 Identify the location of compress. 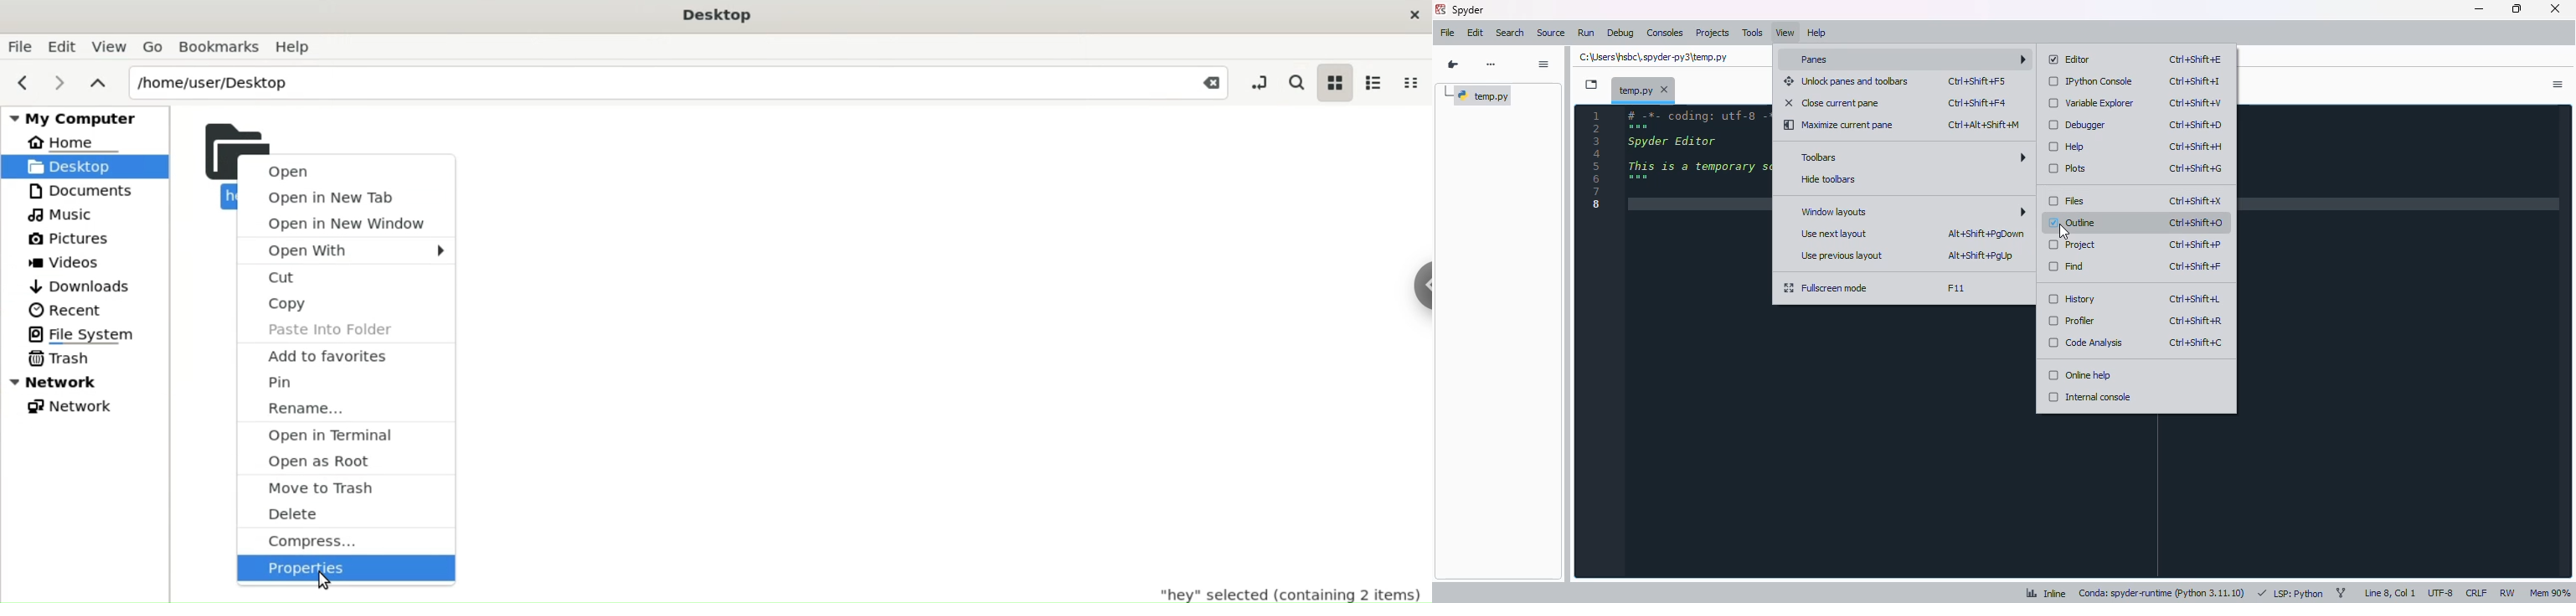
(346, 542).